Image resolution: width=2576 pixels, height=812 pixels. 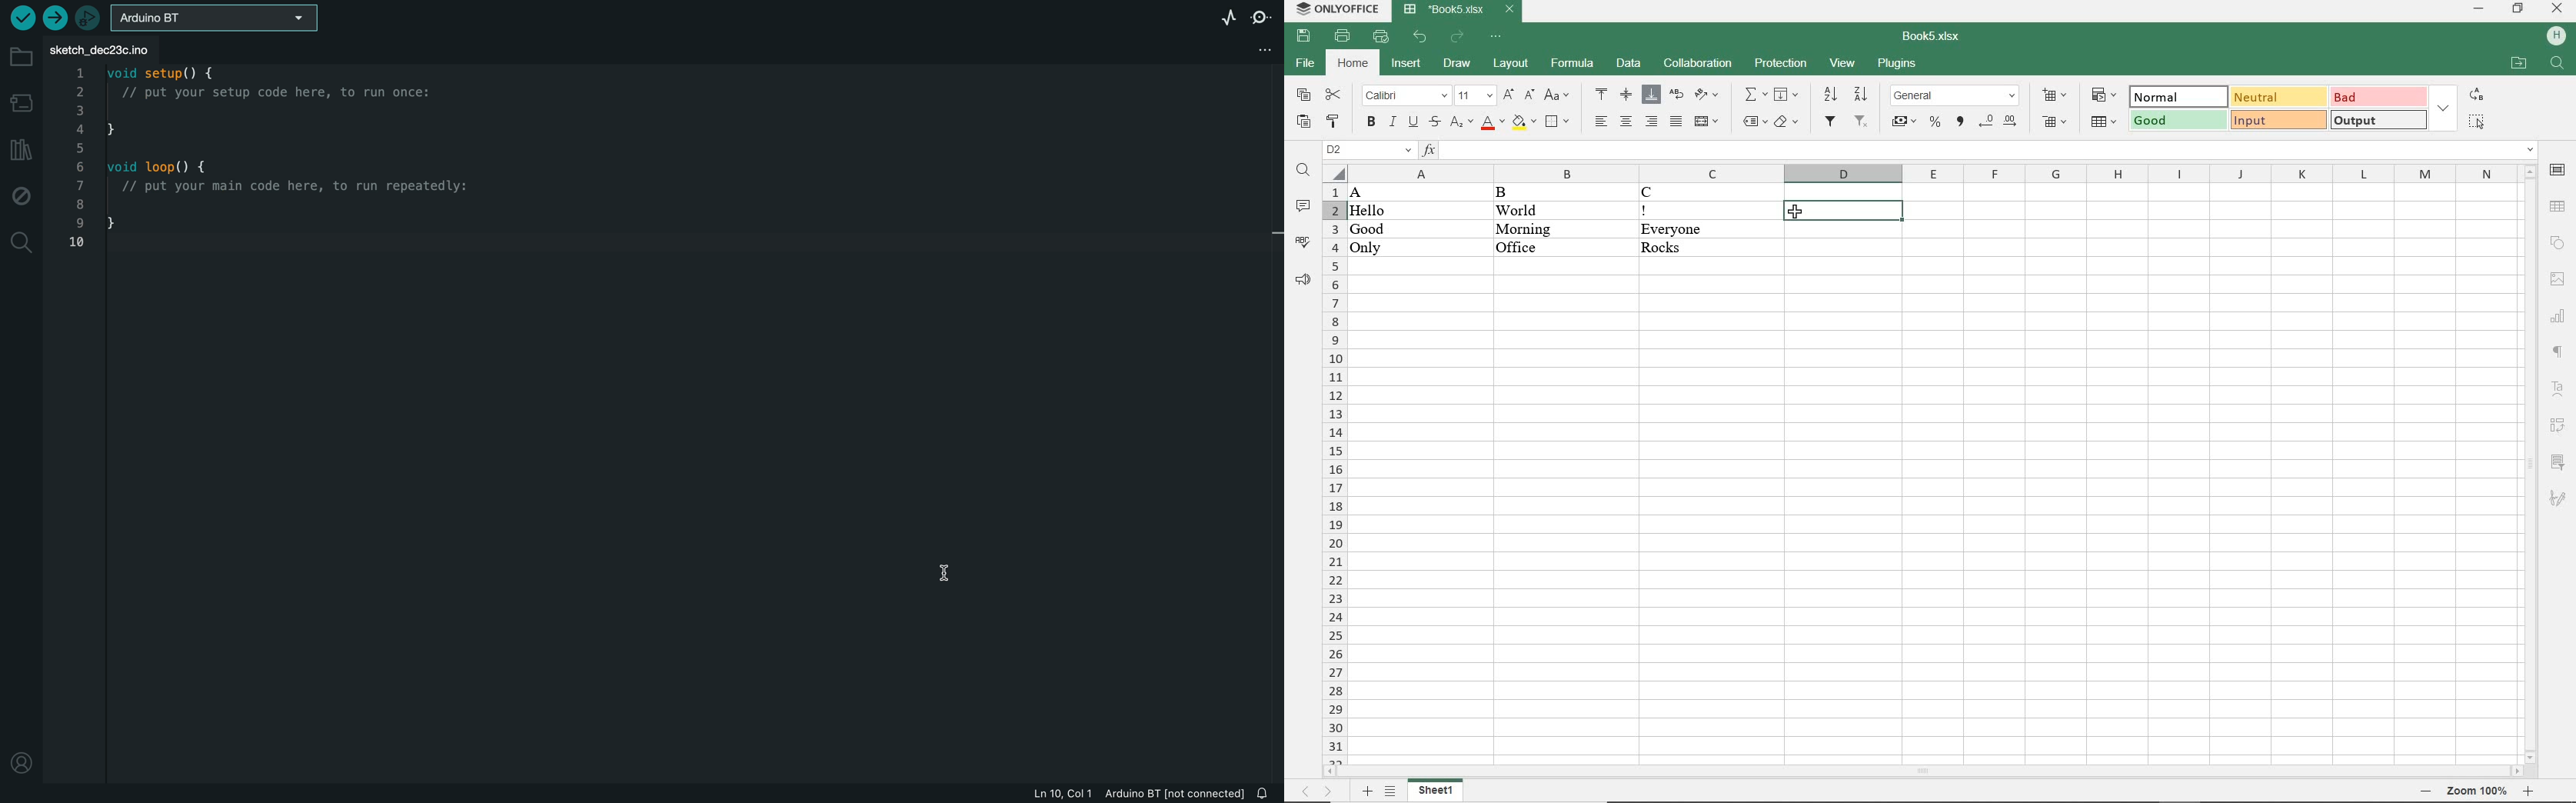 What do you see at coordinates (1652, 95) in the screenshot?
I see `align bottom` at bounding box center [1652, 95].